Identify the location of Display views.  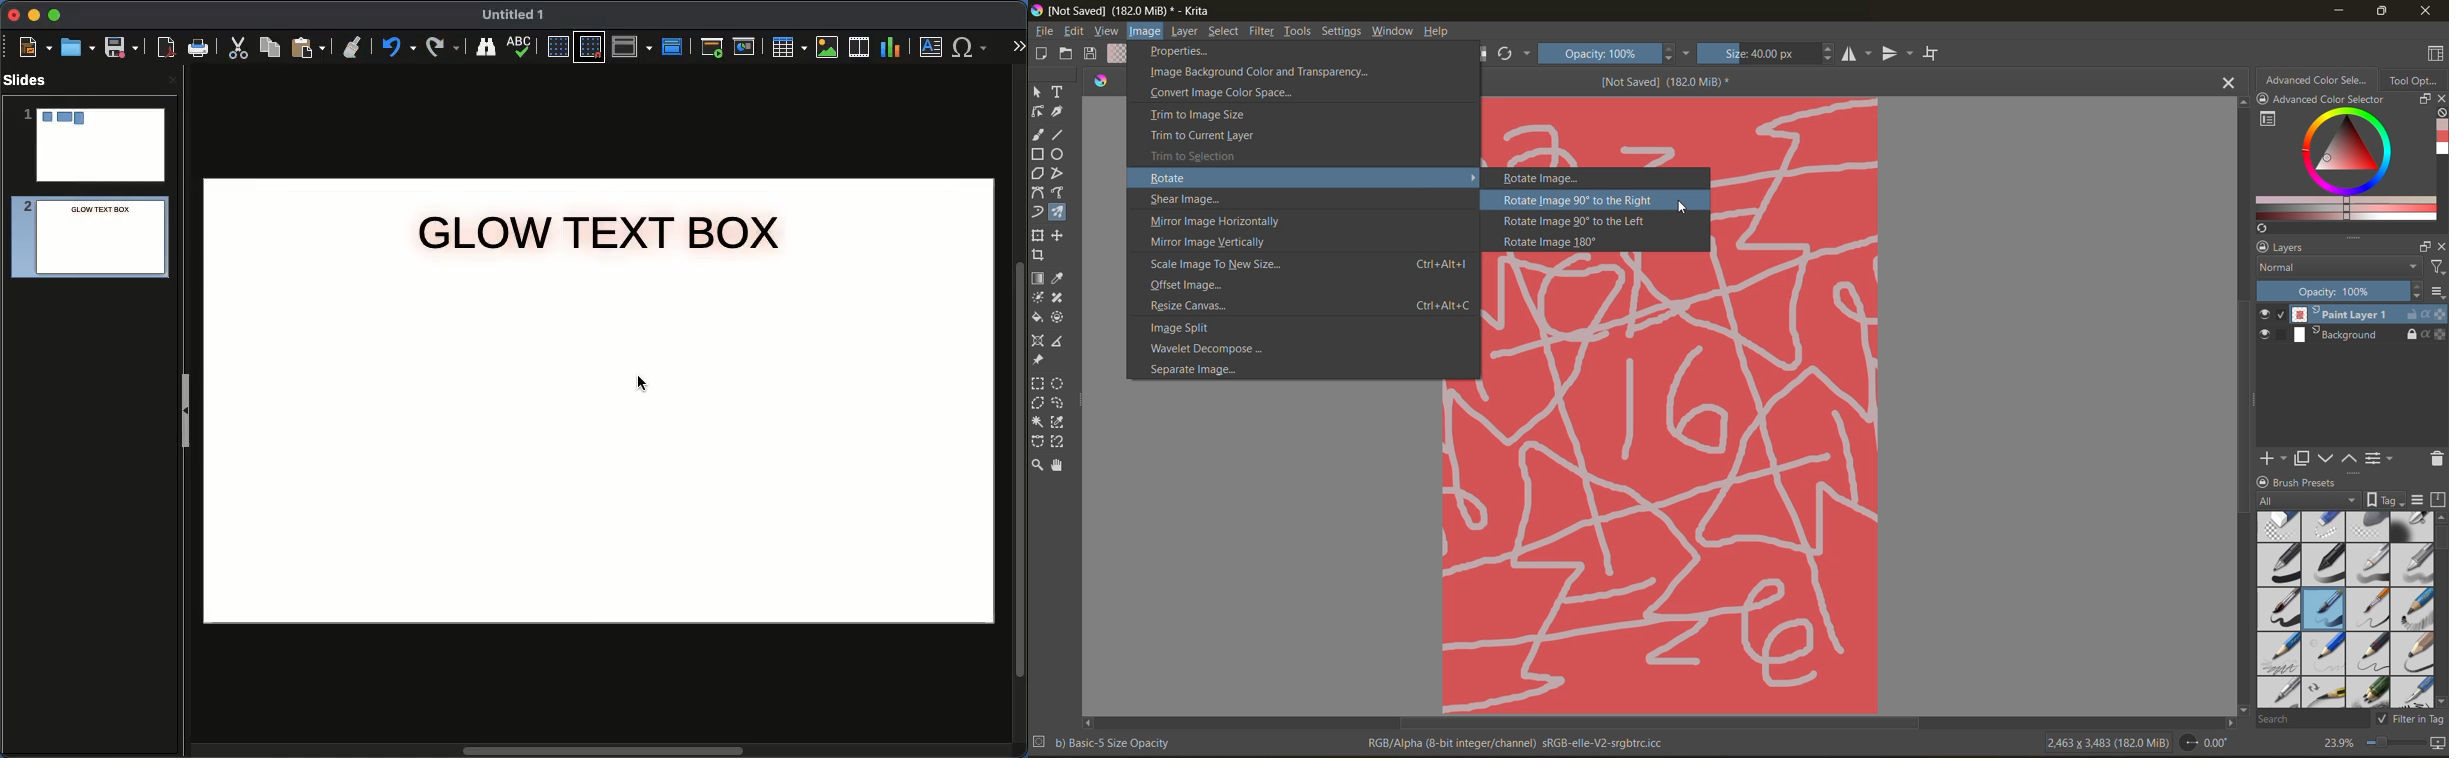
(635, 45).